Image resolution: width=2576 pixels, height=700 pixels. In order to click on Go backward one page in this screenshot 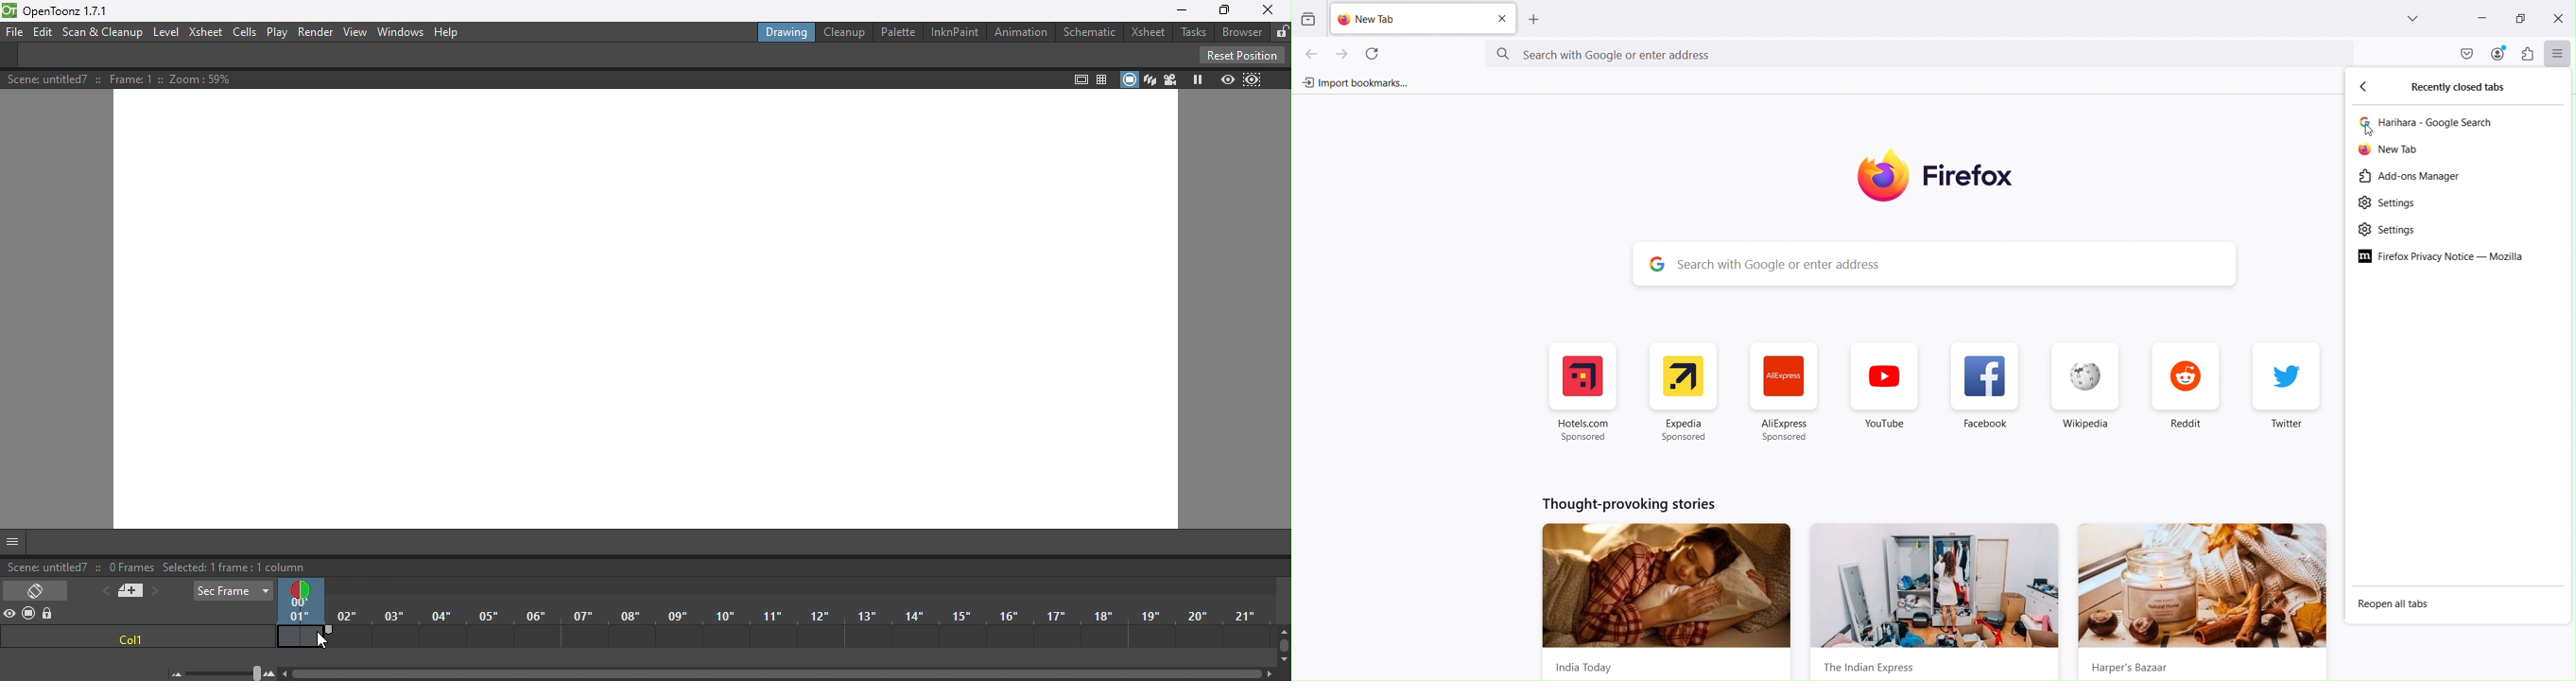, I will do `click(1307, 53)`.